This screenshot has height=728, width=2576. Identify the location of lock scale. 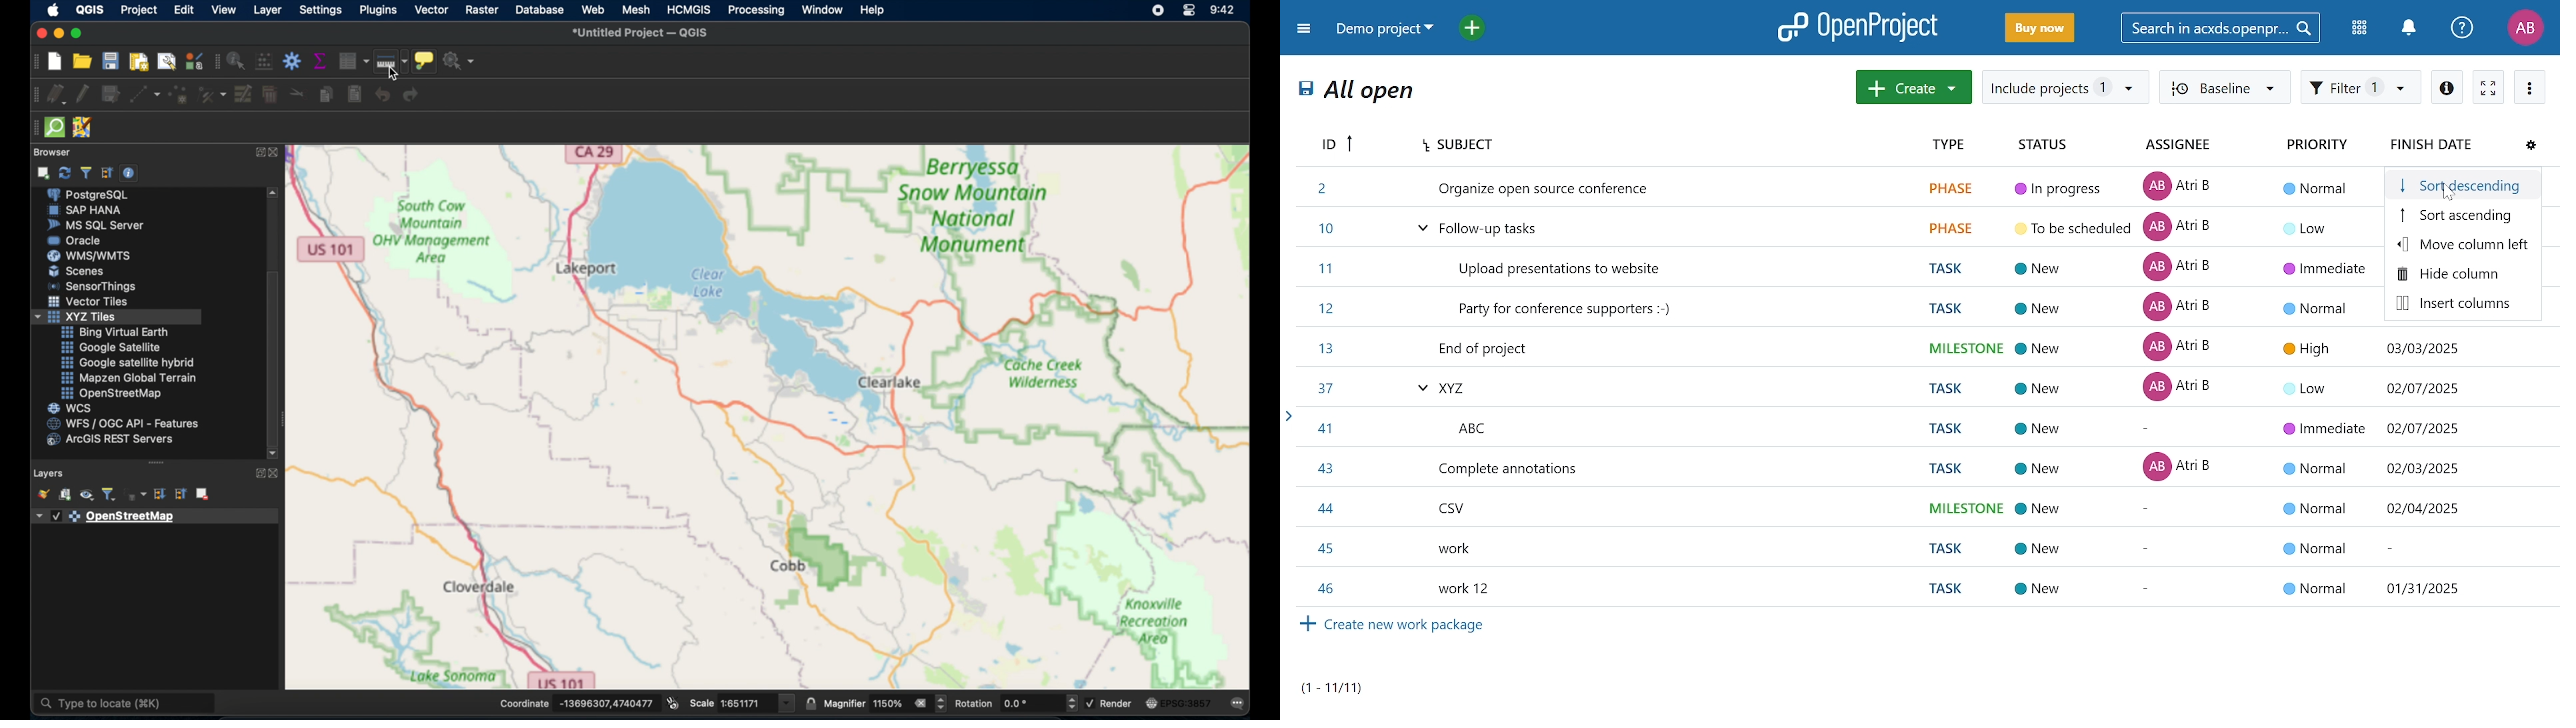
(809, 704).